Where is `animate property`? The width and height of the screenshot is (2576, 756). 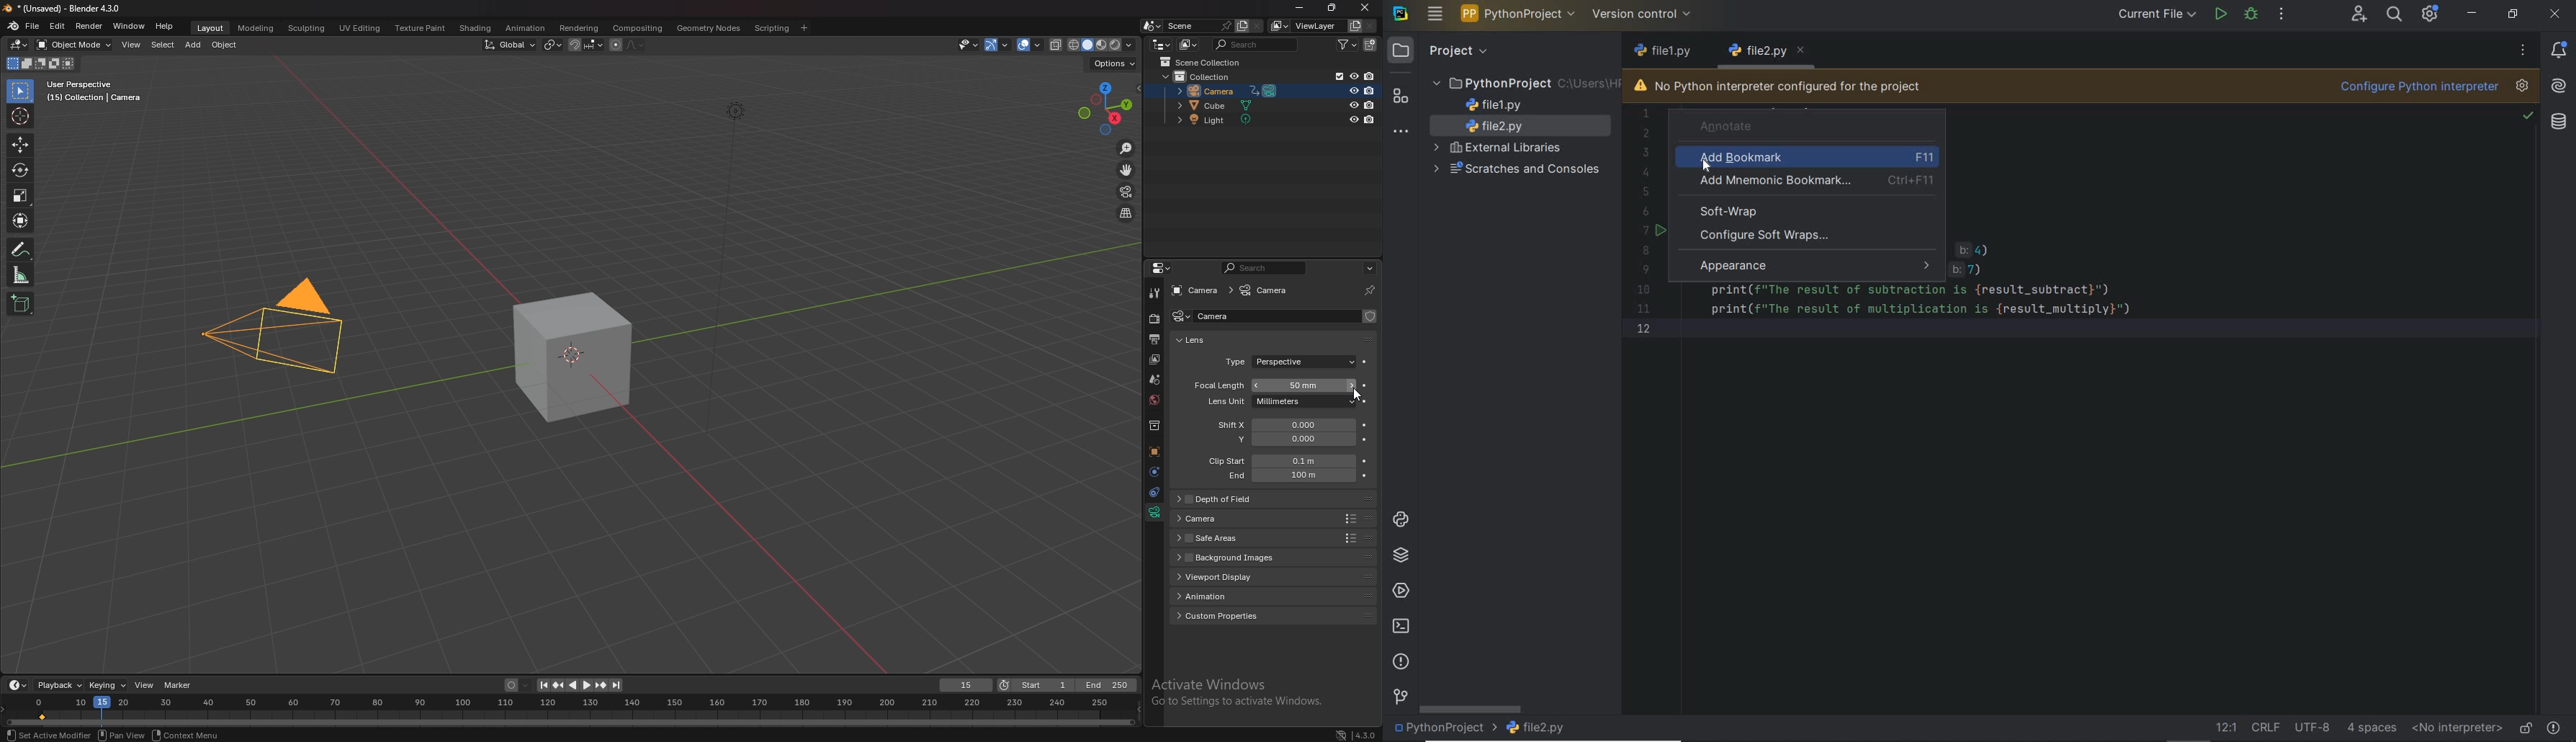
animate property is located at coordinates (1364, 460).